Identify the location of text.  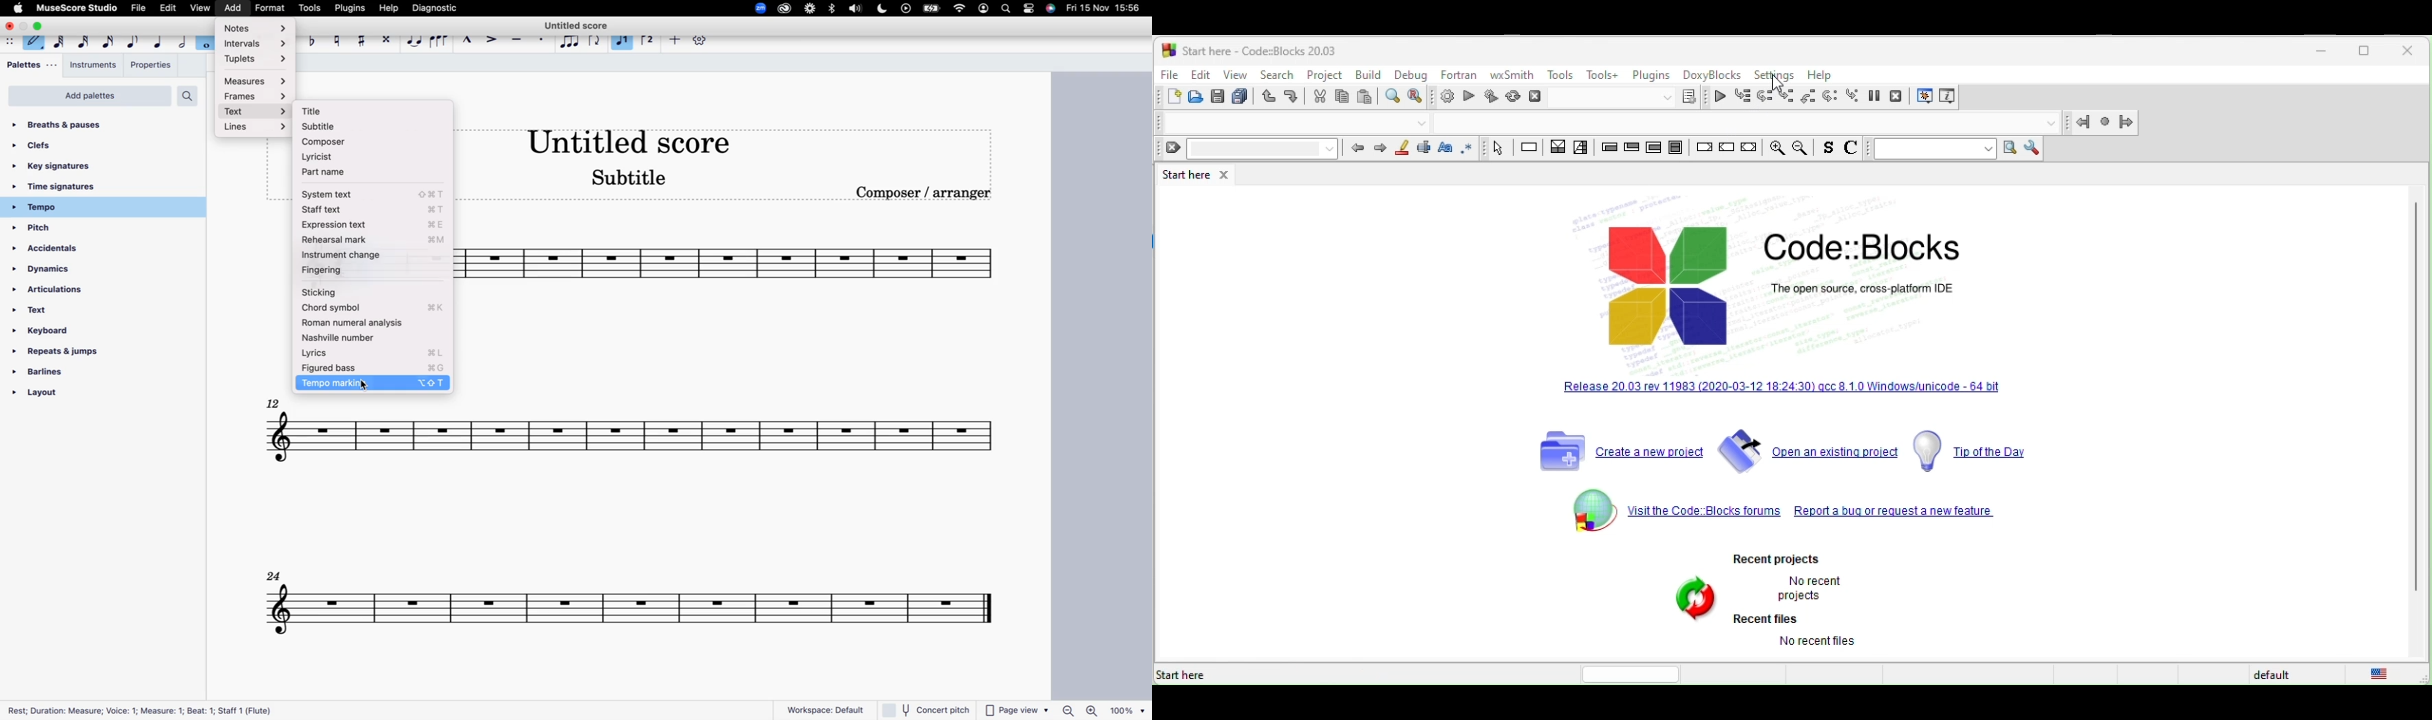
(256, 110).